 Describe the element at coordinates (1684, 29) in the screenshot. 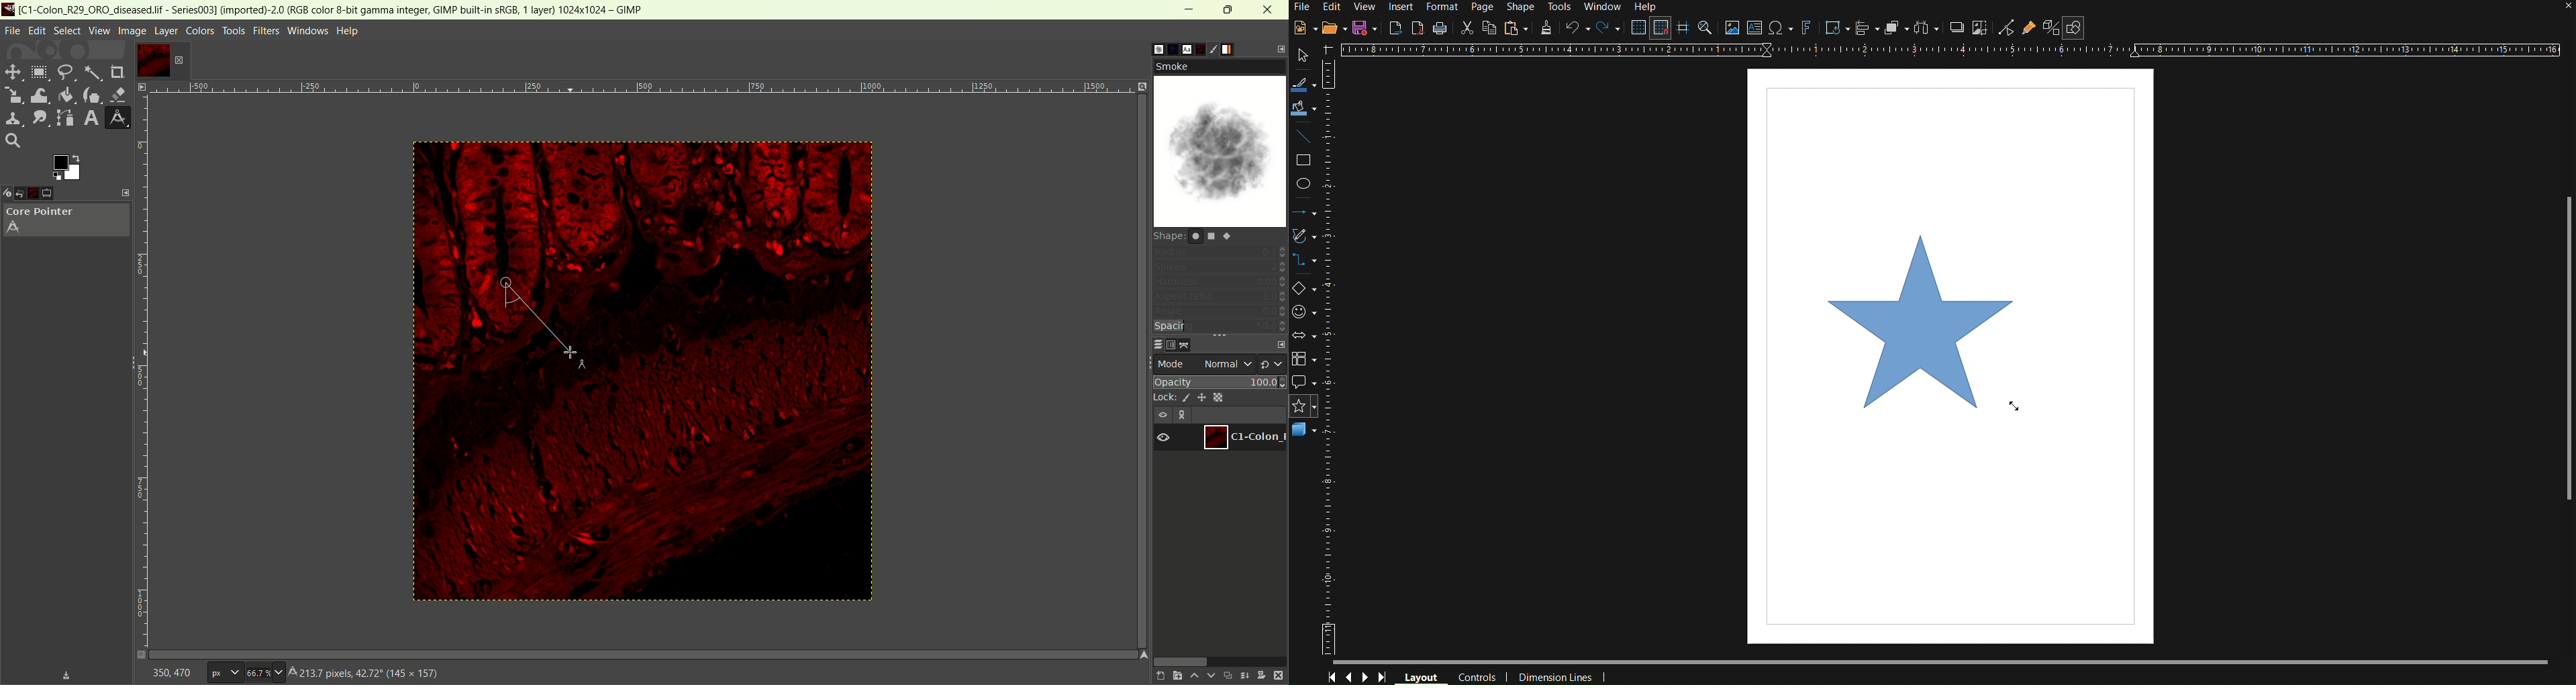

I see `Guidelines while moving` at that location.